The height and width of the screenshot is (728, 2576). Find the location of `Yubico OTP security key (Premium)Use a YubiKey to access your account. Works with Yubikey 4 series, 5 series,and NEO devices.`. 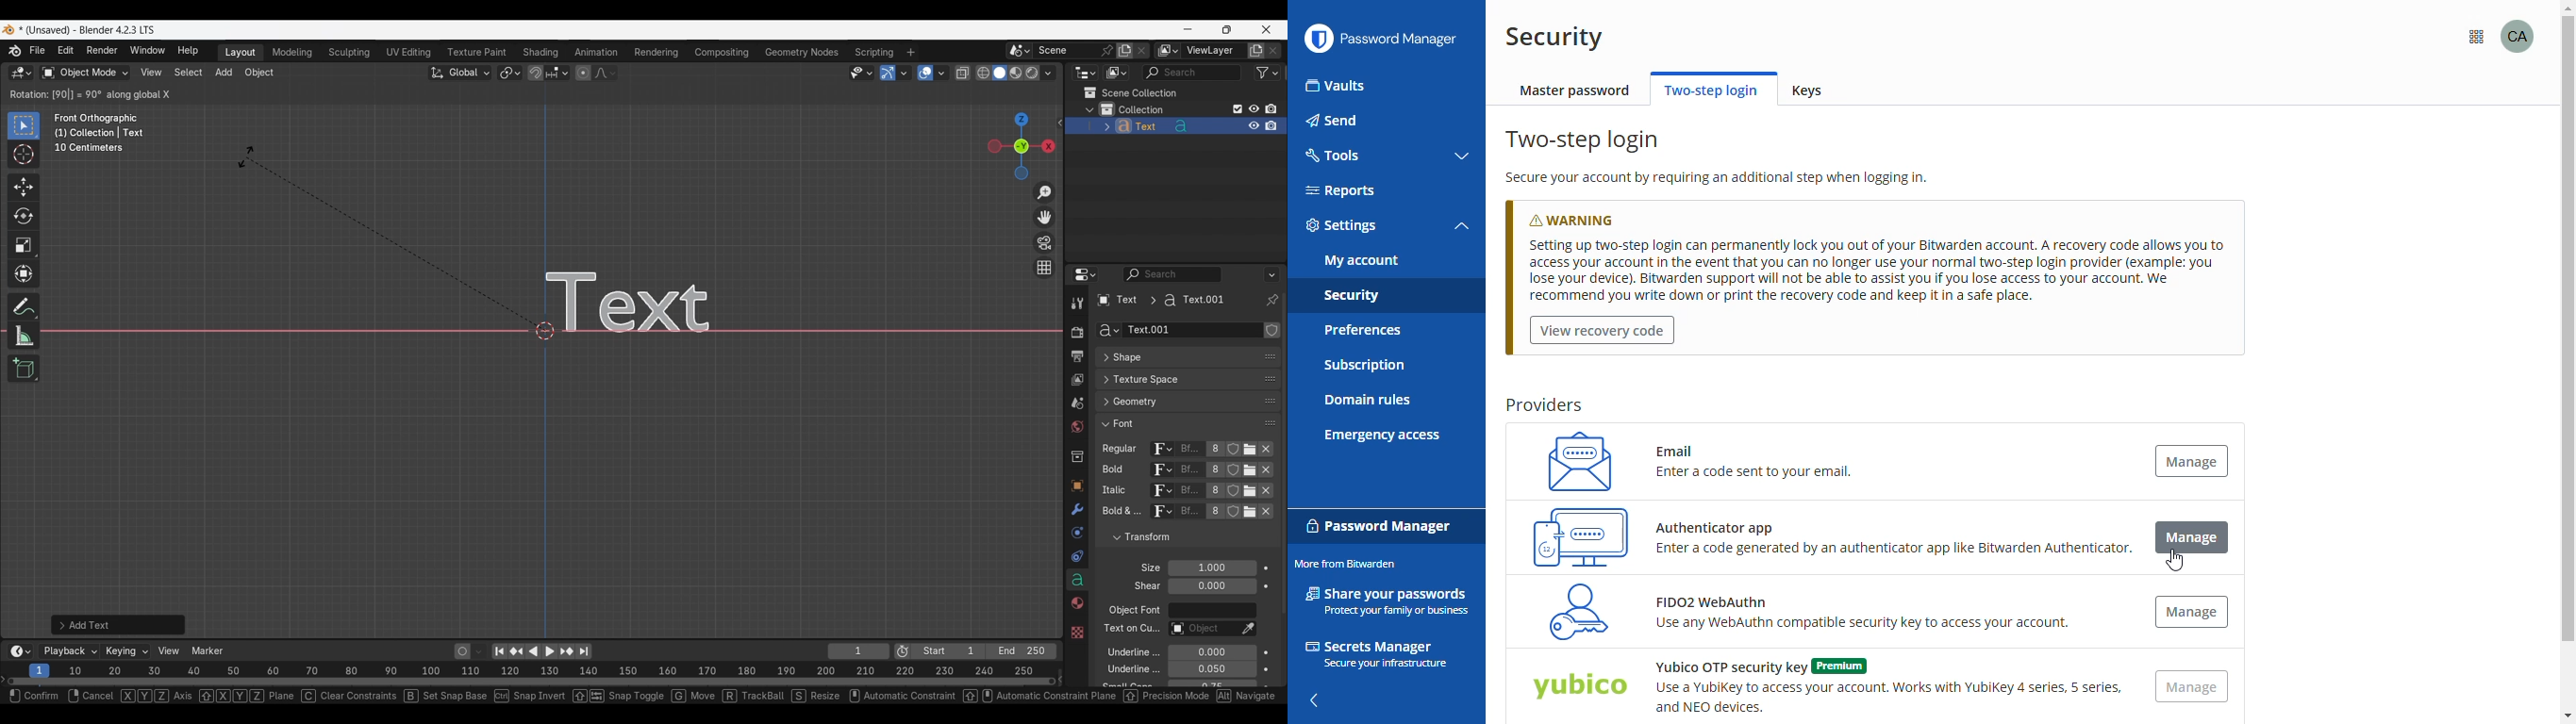

Yubico OTP security key (Premium)Use a YubiKey to access your account. Works with Yubikey 4 series, 5 series,and NEO devices. is located at coordinates (1886, 686).